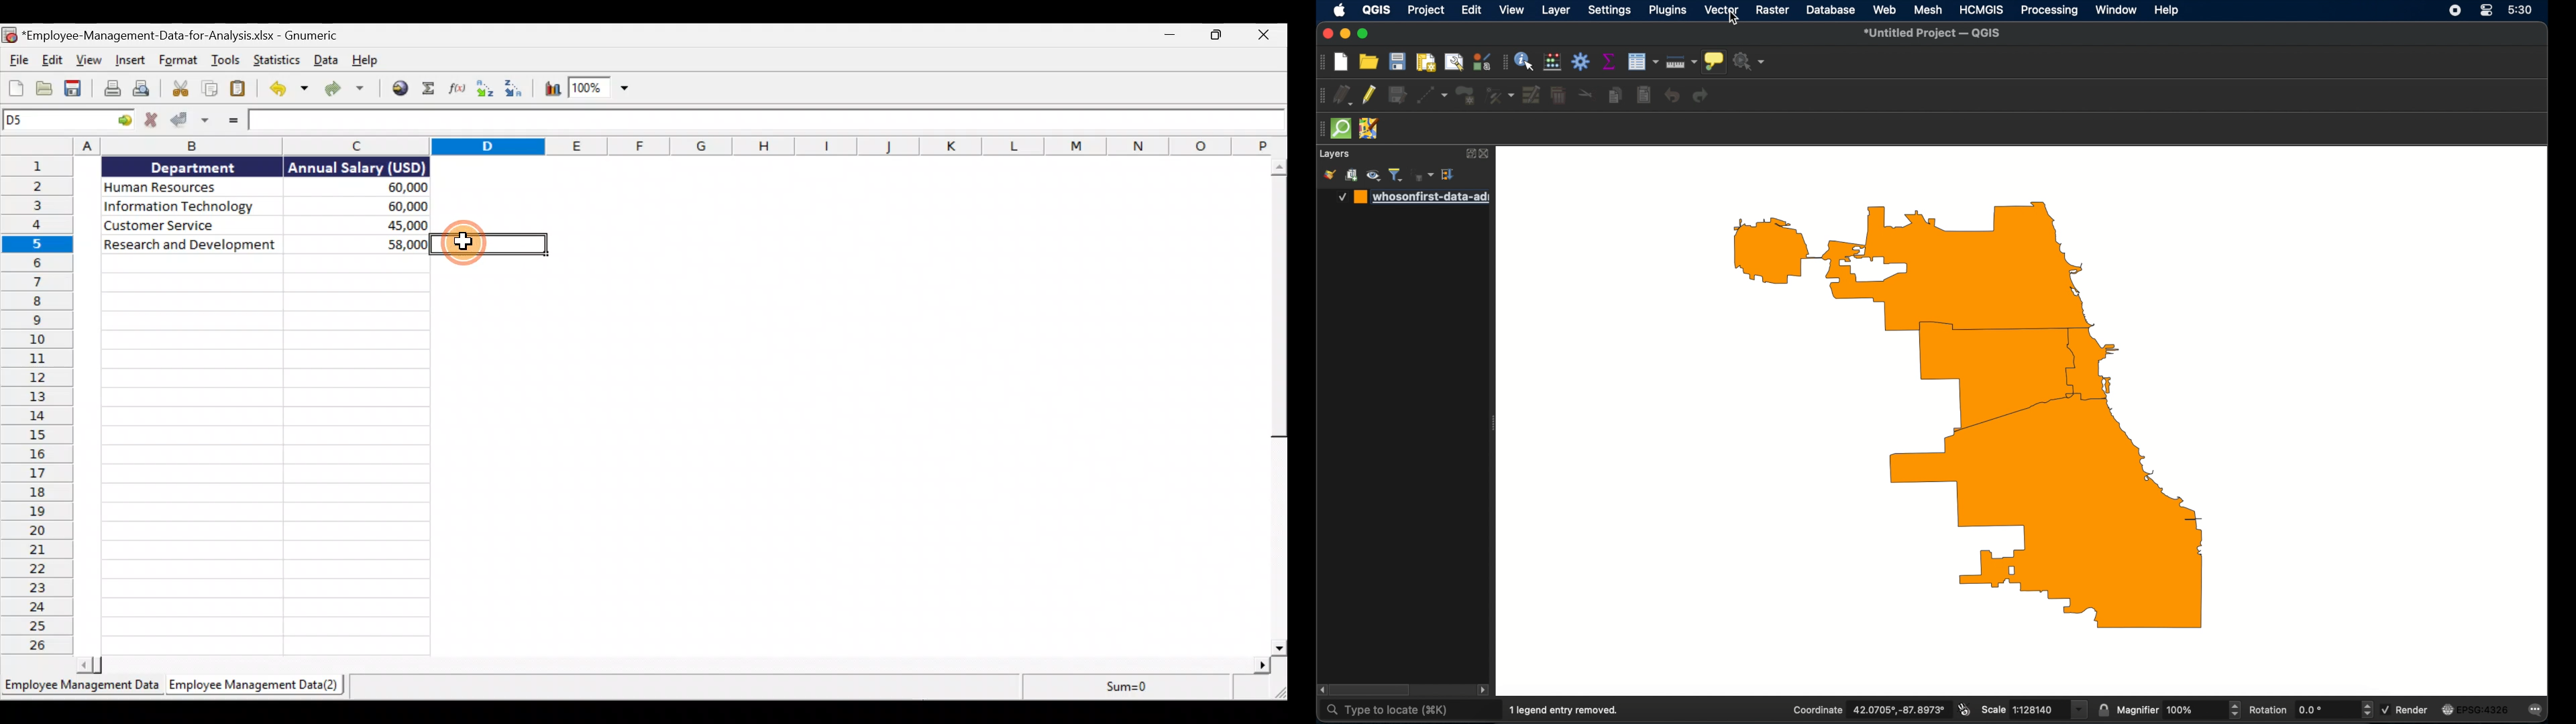 The image size is (2576, 728). What do you see at coordinates (231, 123) in the screenshot?
I see `Enter formula` at bounding box center [231, 123].